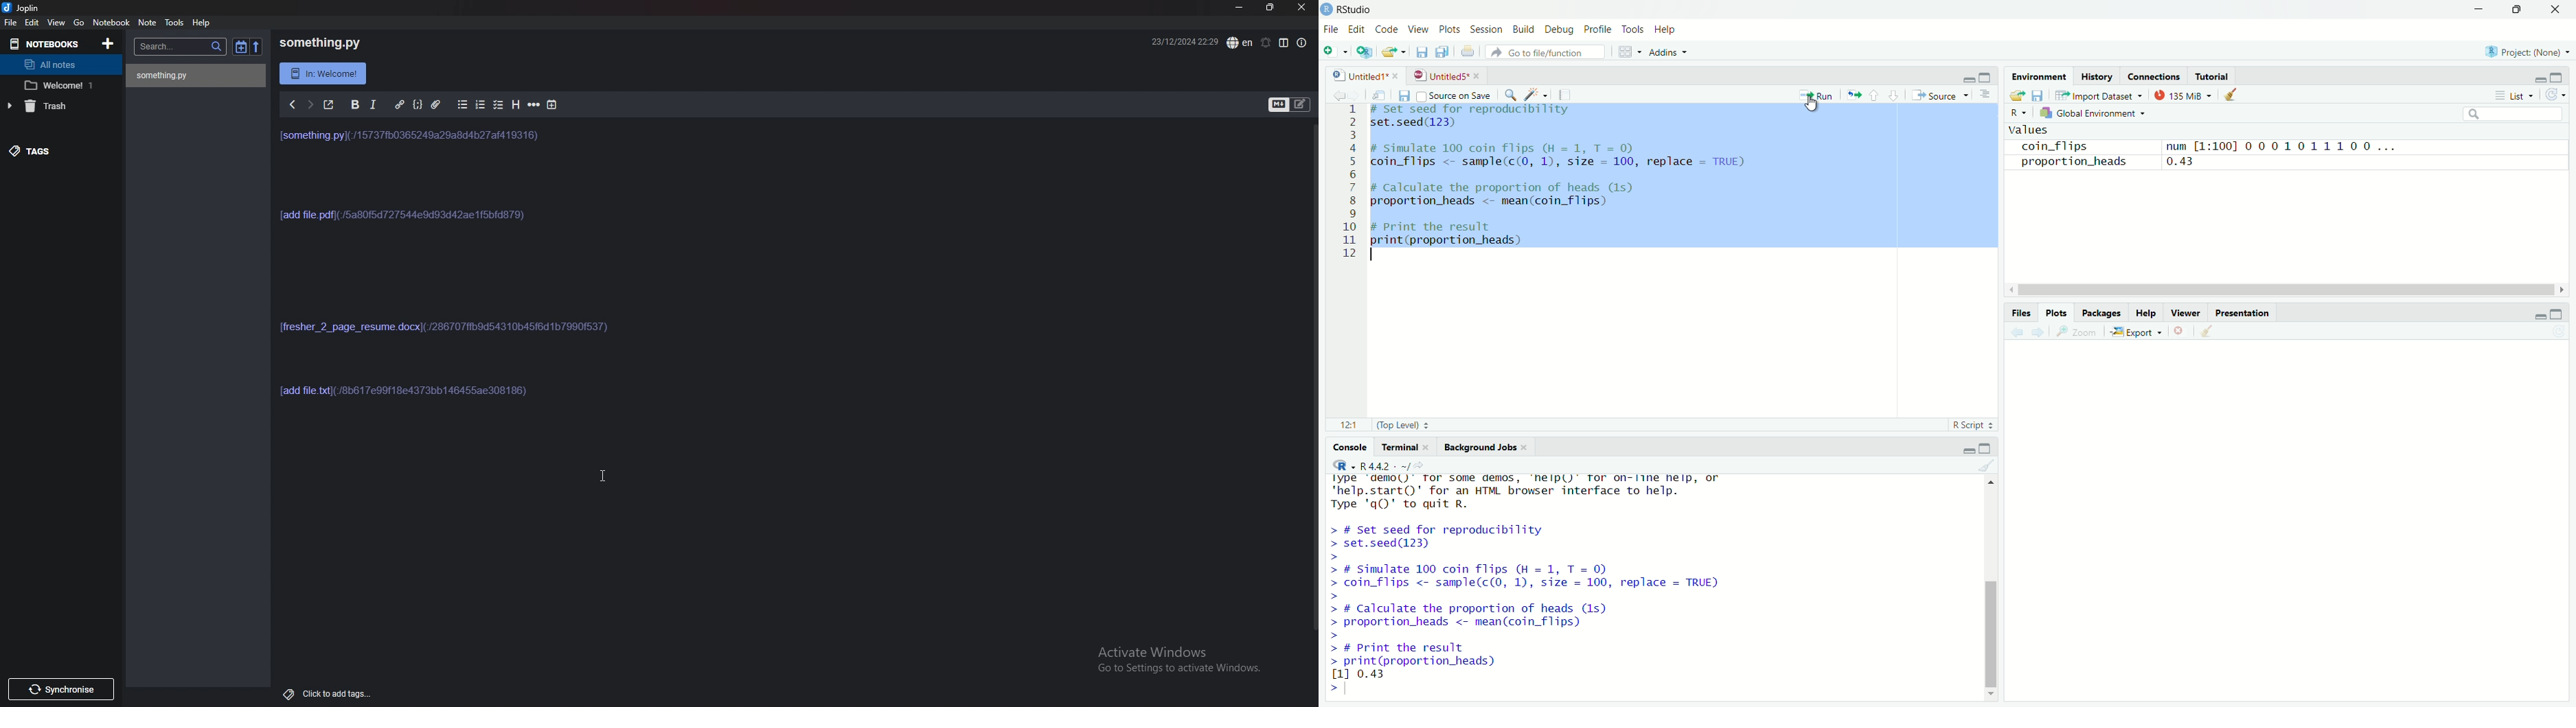 This screenshot has height=728, width=2576. What do you see at coordinates (32, 23) in the screenshot?
I see `edit` at bounding box center [32, 23].